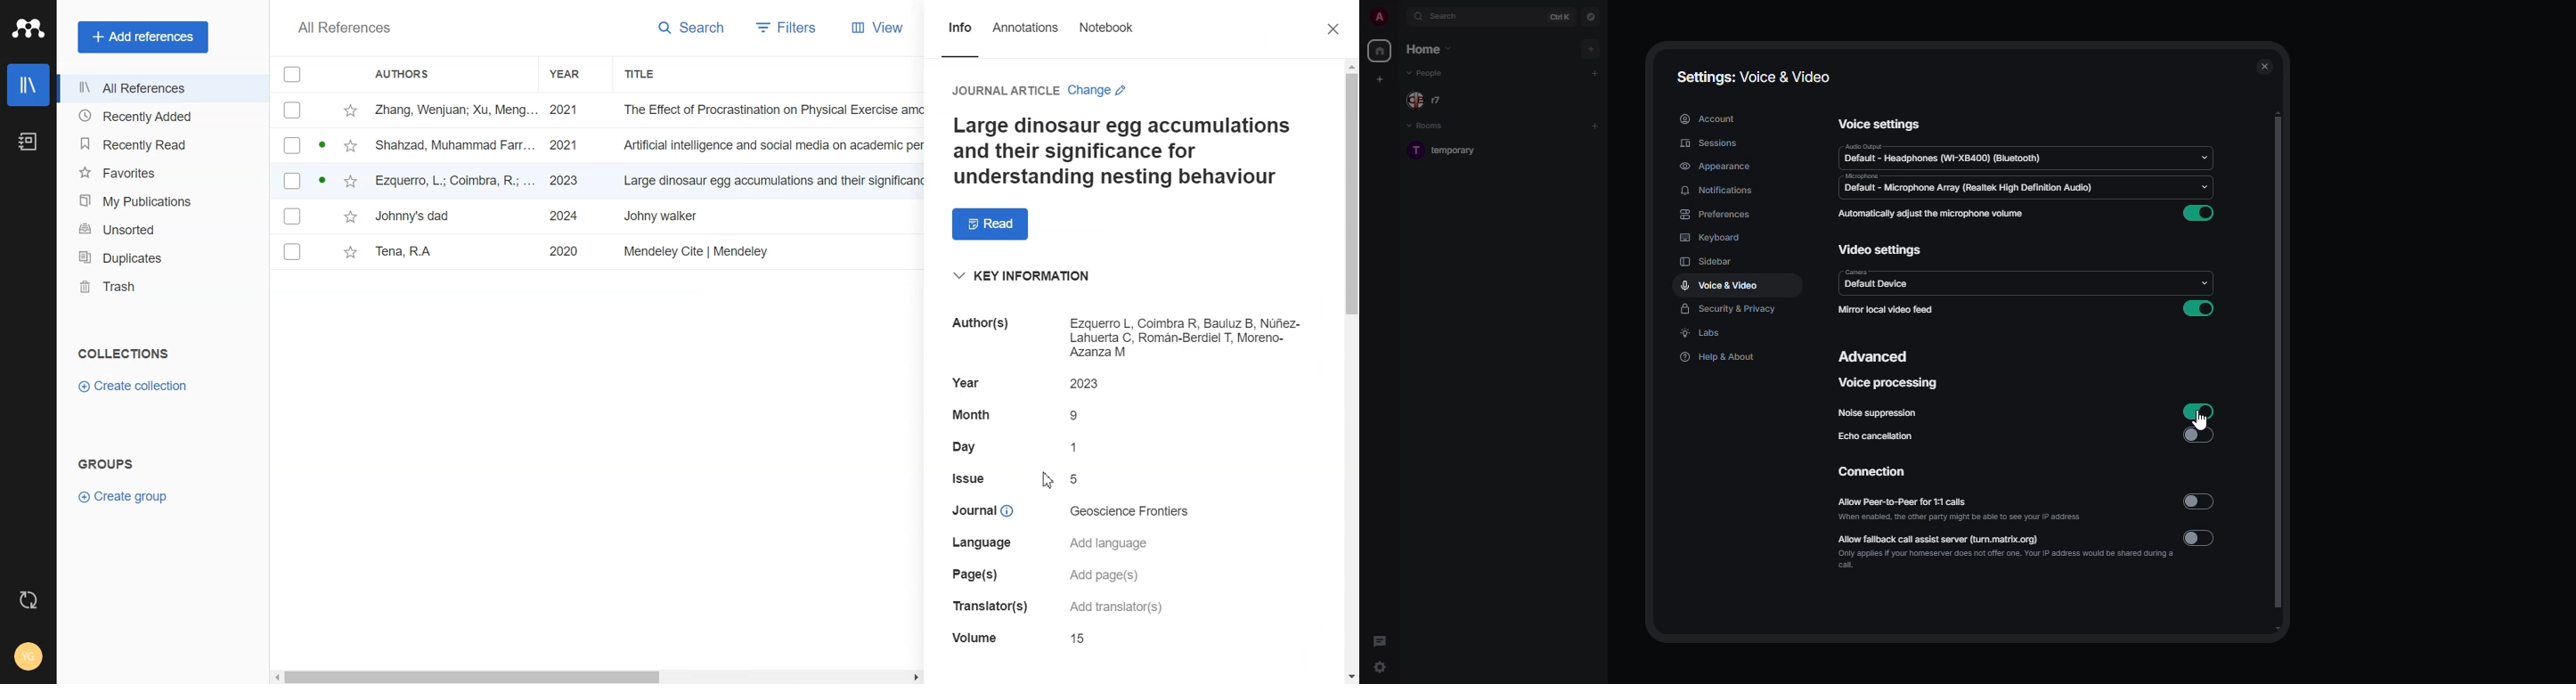 The width and height of the screenshot is (2576, 700). What do you see at coordinates (1351, 370) in the screenshot?
I see `Vertical scroll bar` at bounding box center [1351, 370].